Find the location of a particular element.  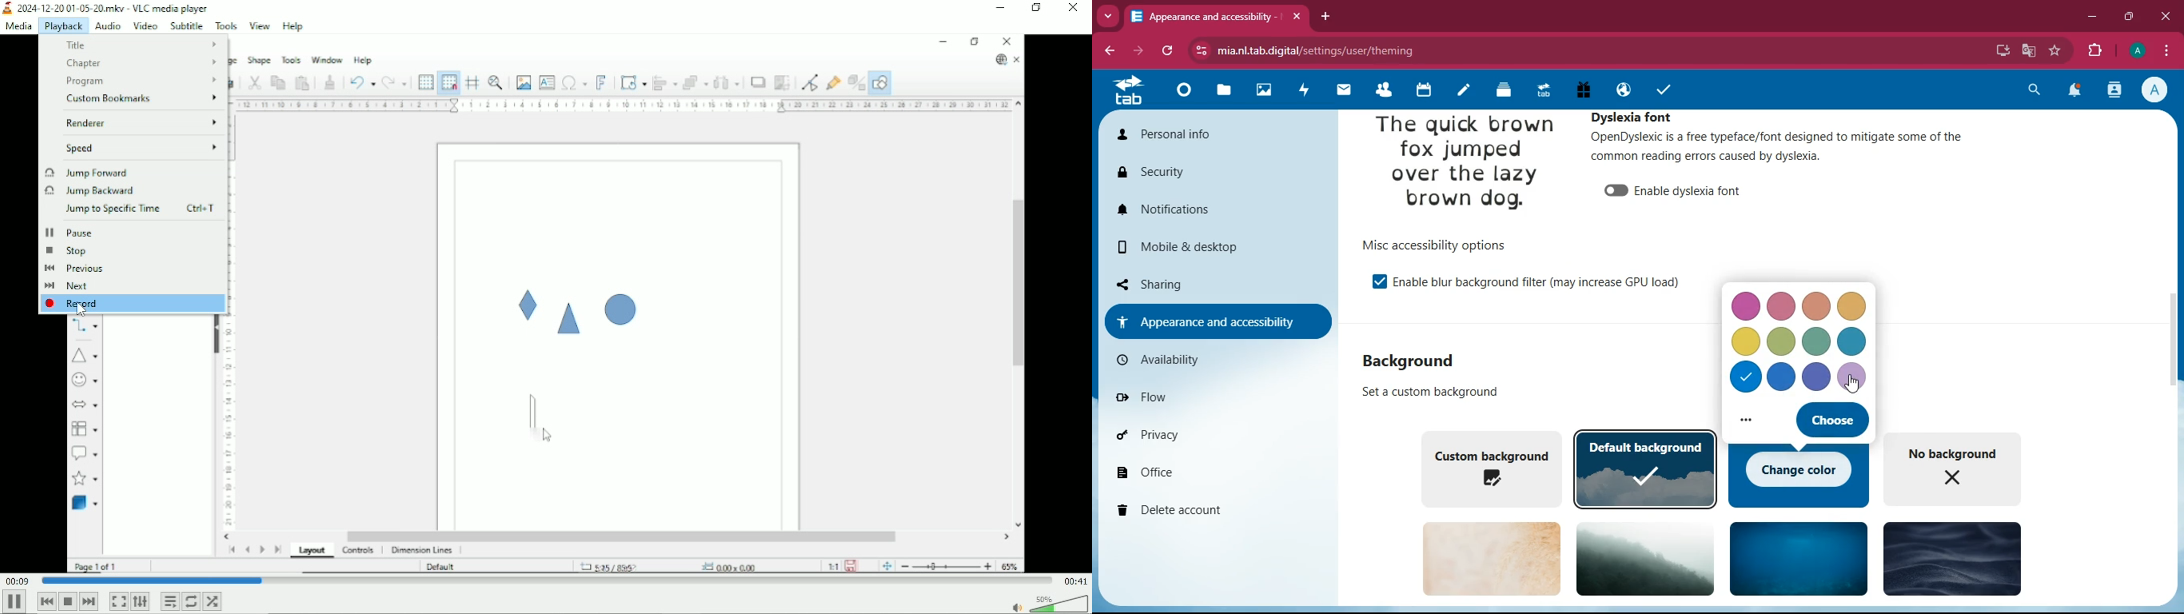

custom background is located at coordinates (1489, 467).